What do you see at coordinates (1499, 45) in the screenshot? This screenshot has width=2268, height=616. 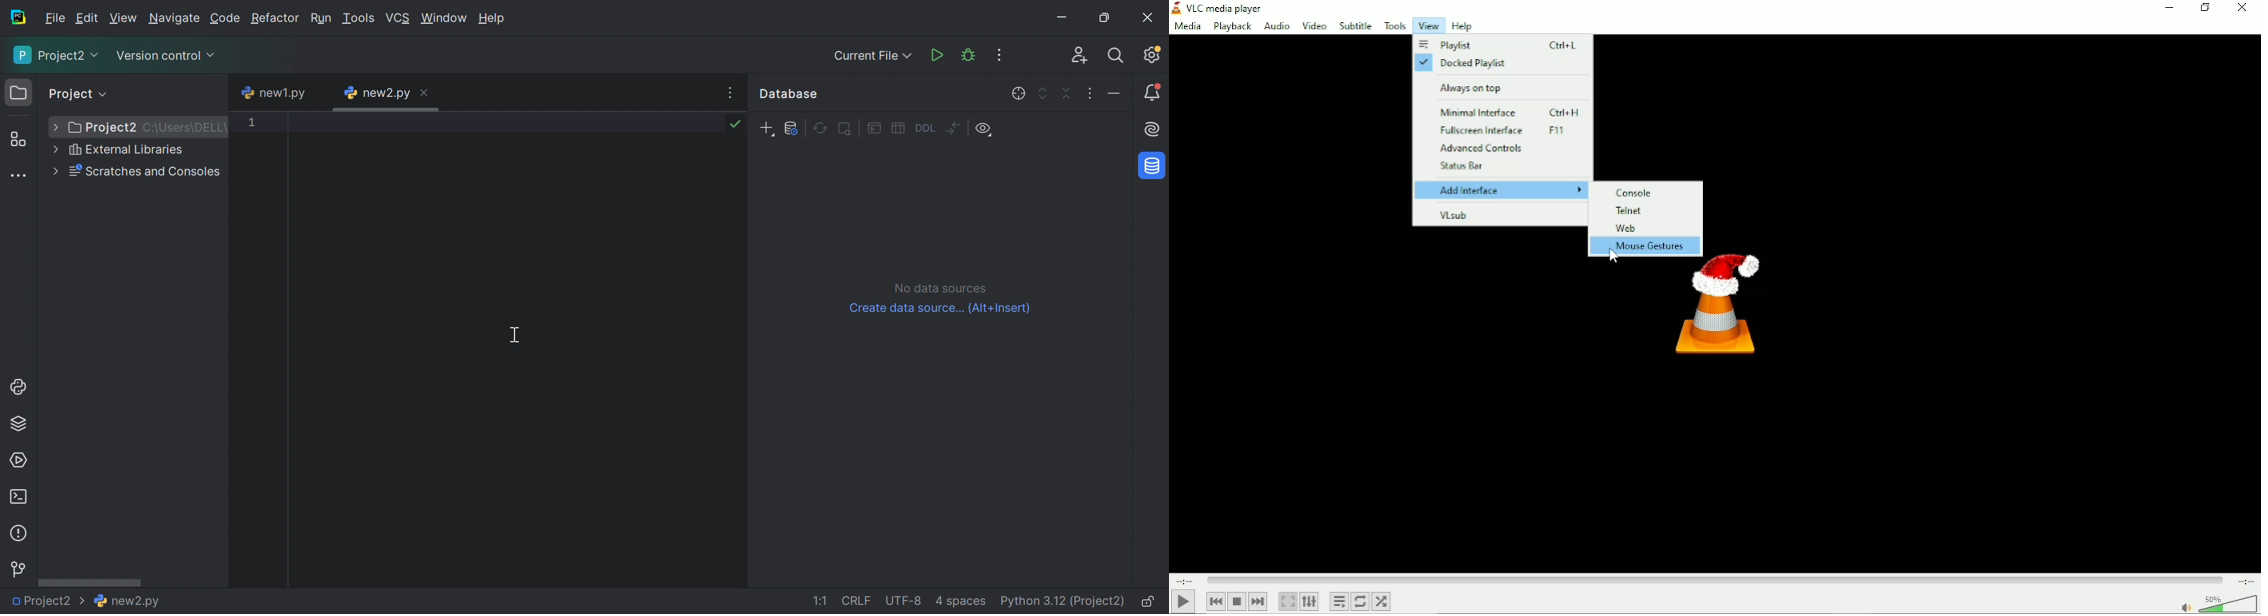 I see `Playlist` at bounding box center [1499, 45].